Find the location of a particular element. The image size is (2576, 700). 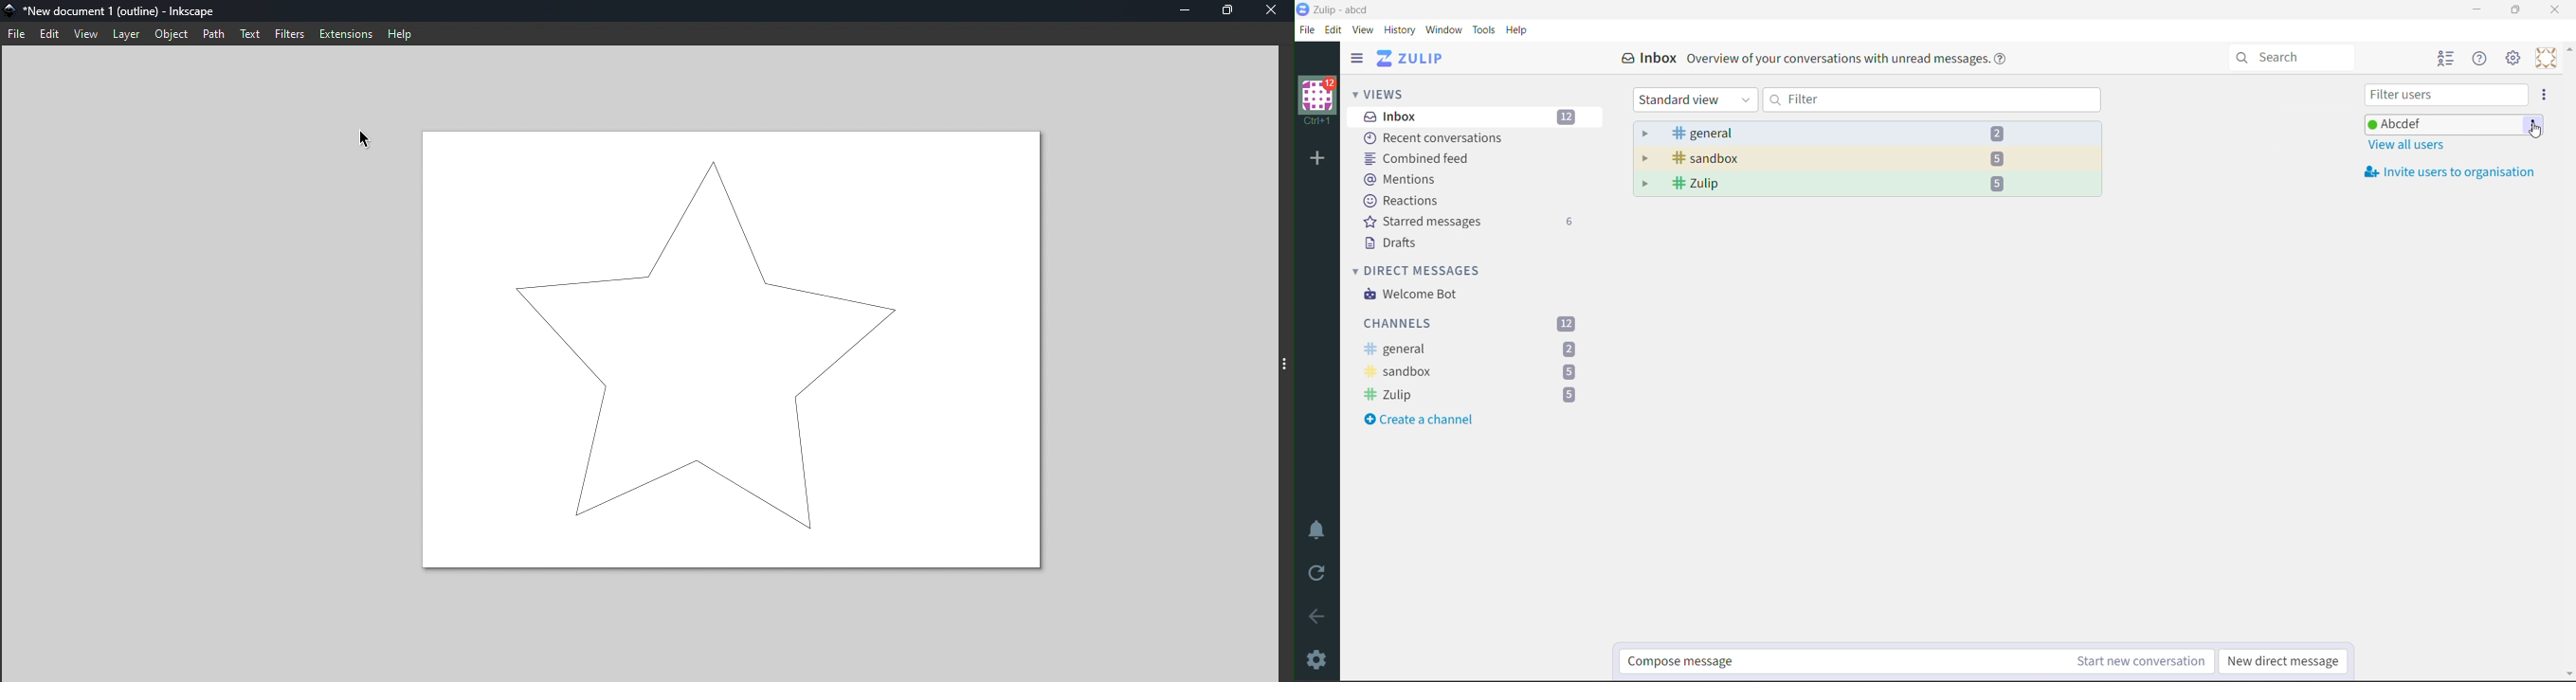

Create a channel is located at coordinates (1424, 421).